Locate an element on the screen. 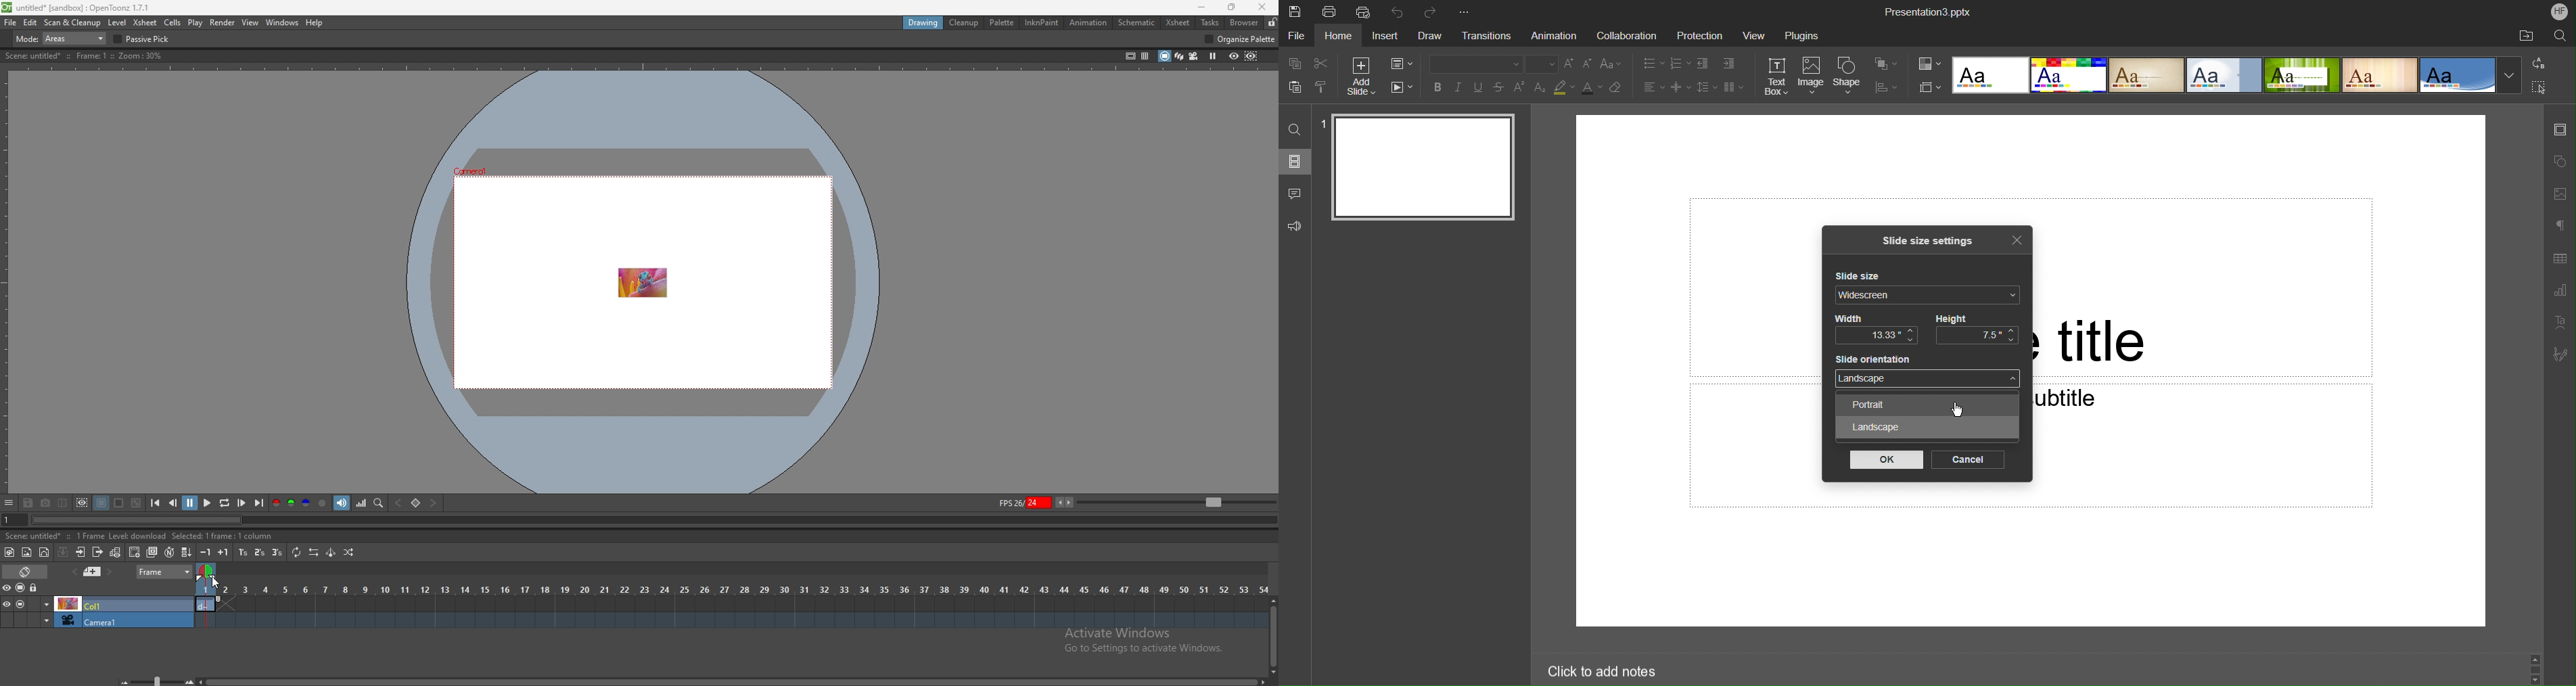  Strikethrough is located at coordinates (1500, 88).